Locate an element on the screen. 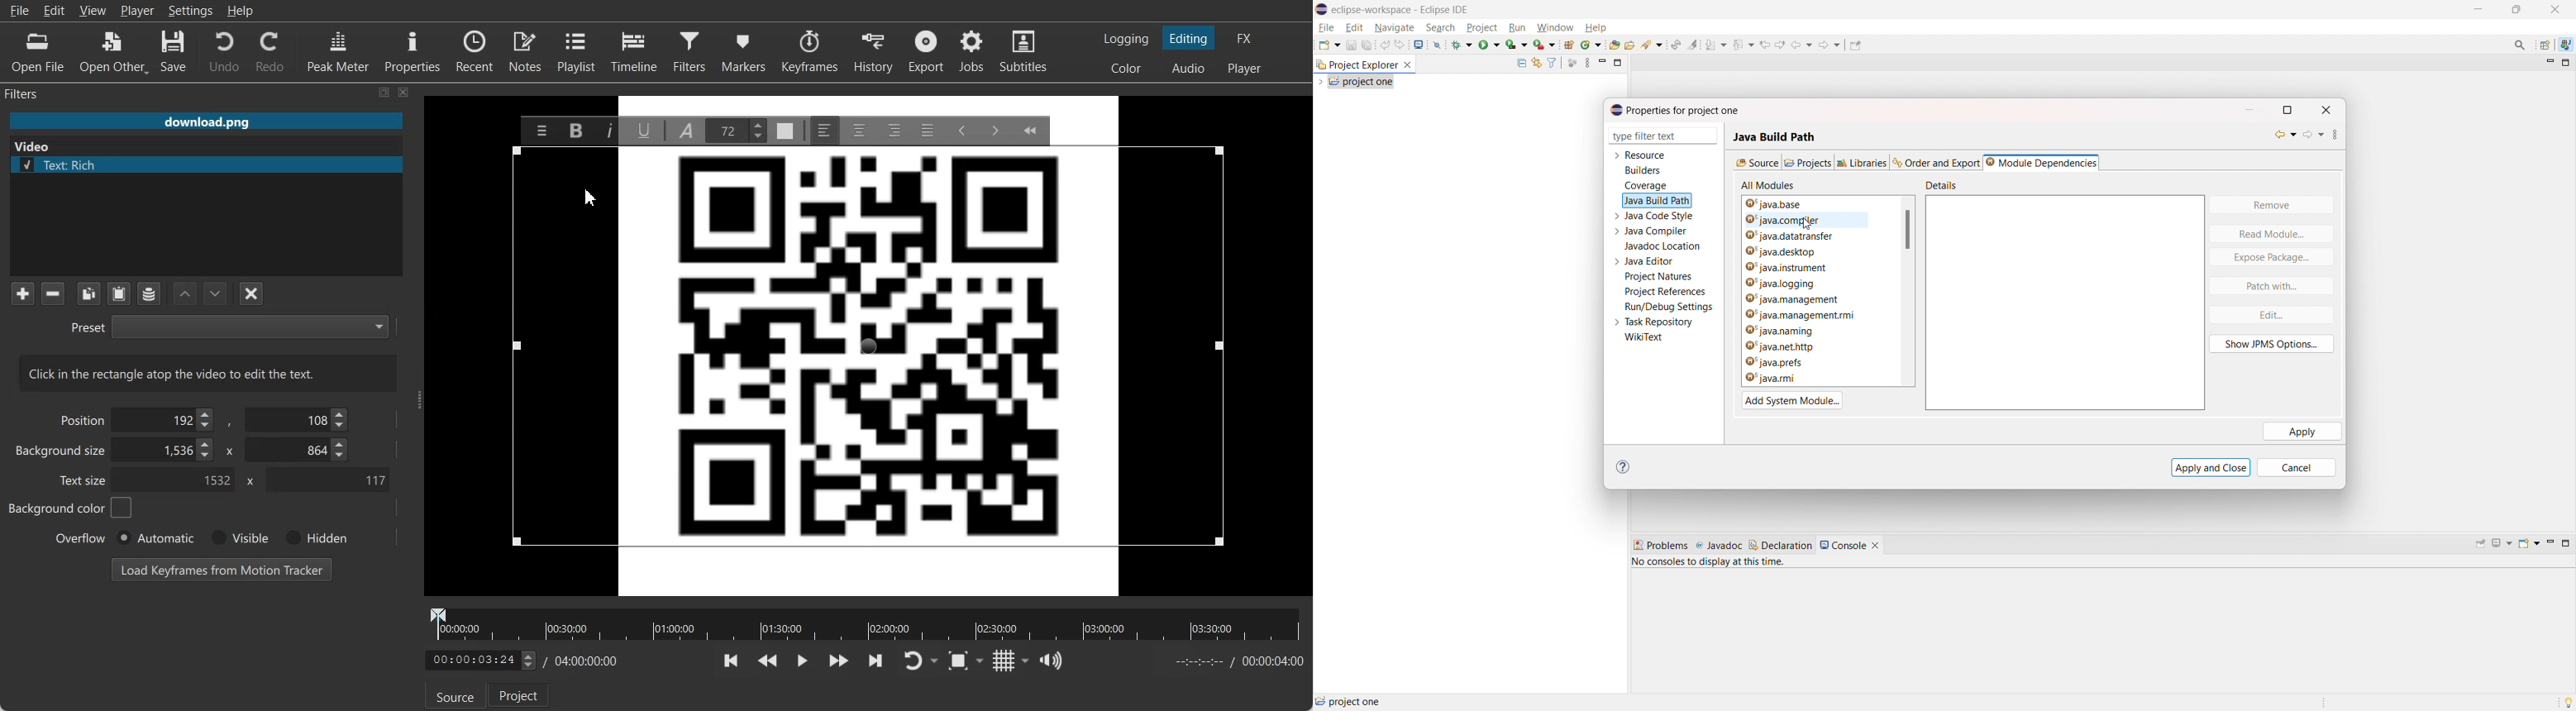  Markers is located at coordinates (745, 50).